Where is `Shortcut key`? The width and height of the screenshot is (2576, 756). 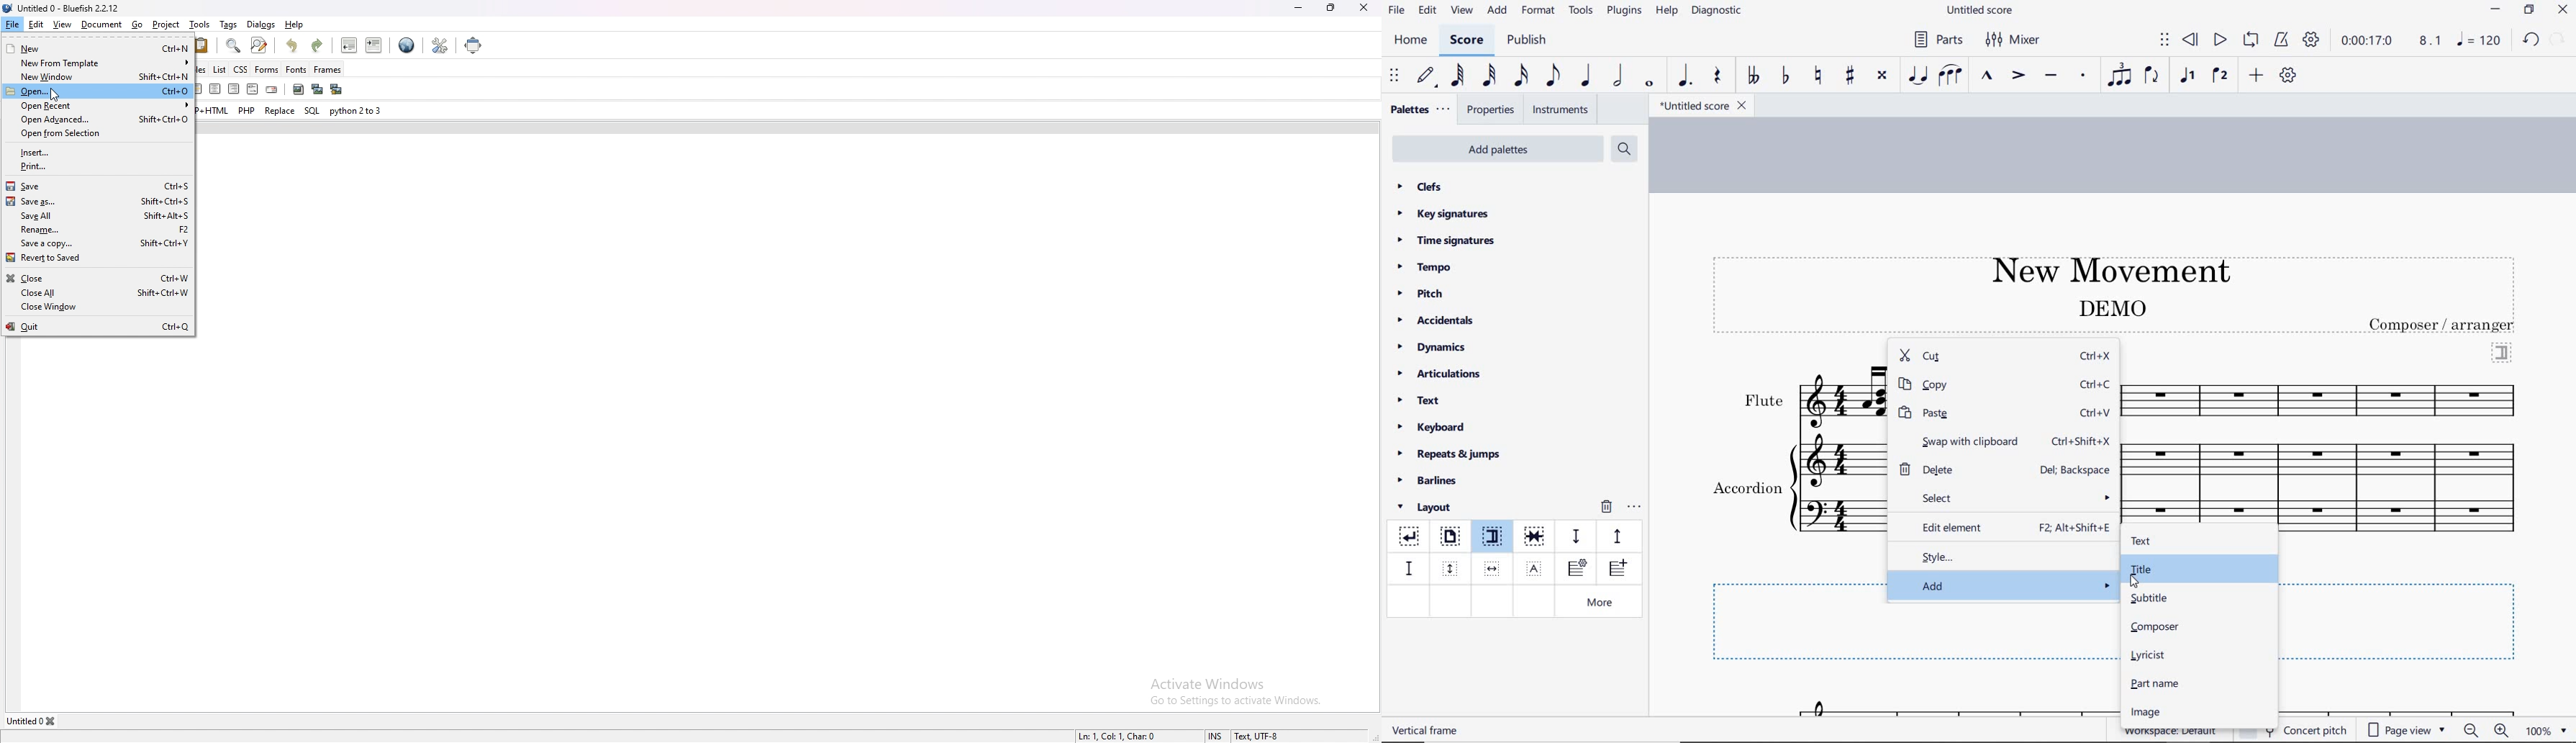
Shortcut key is located at coordinates (2075, 528).